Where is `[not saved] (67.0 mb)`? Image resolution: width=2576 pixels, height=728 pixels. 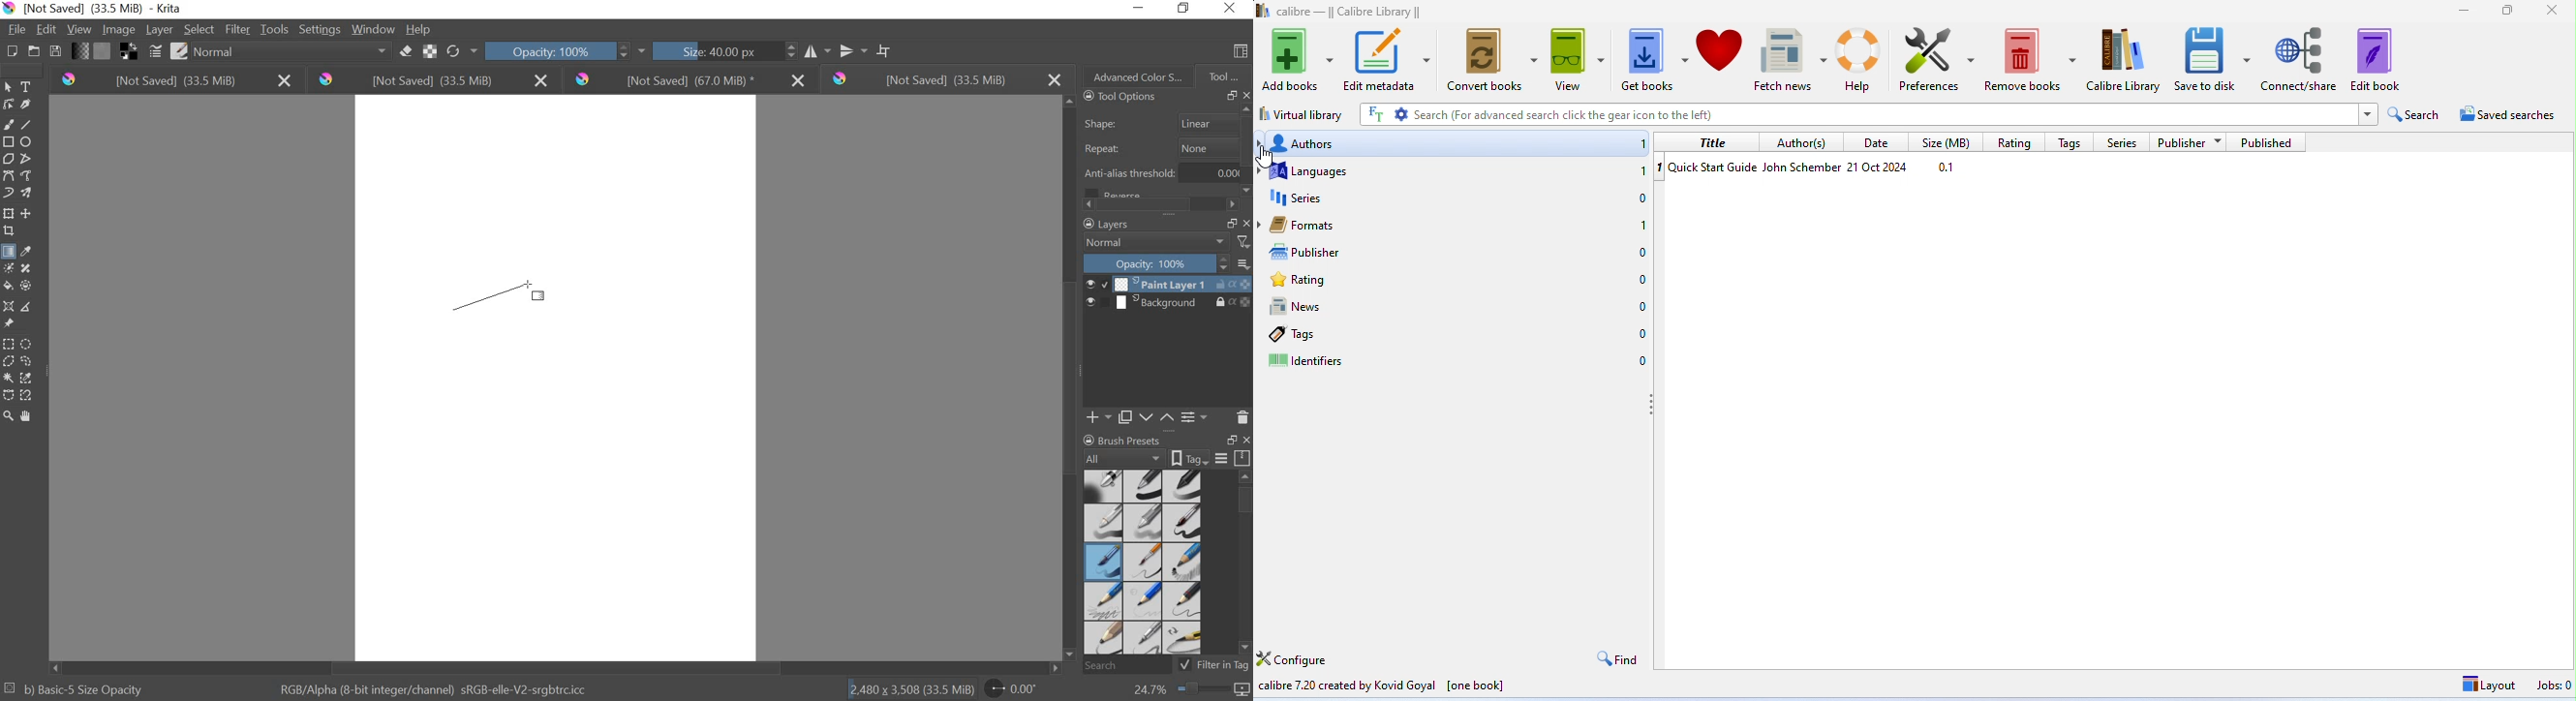
[not saved] (67.0 mb) is located at coordinates (689, 80).